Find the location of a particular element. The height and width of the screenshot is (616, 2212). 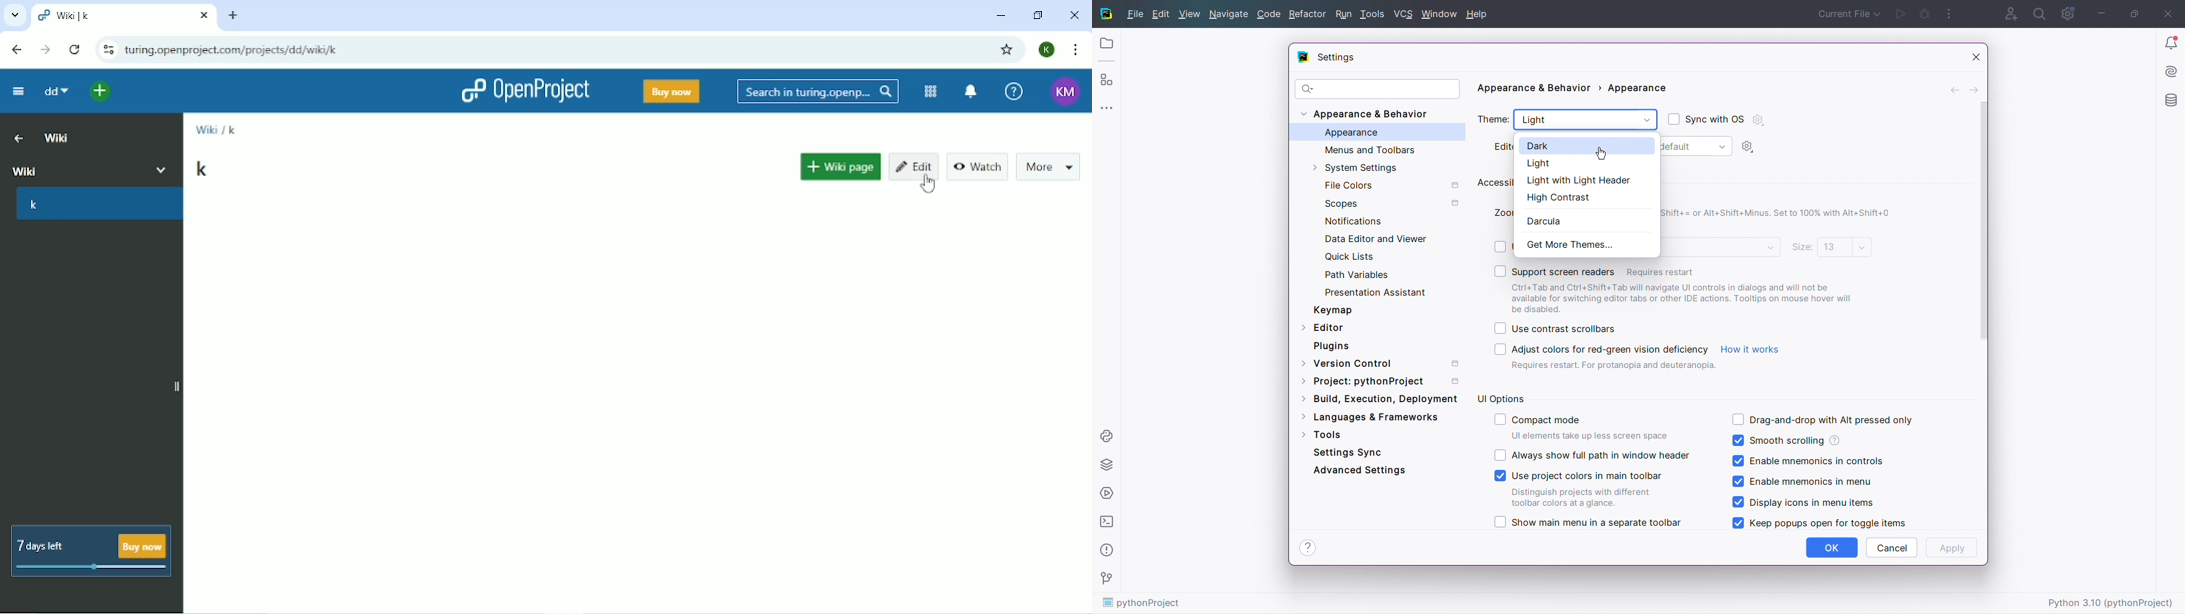

Use contrast scrollbars is located at coordinates (1554, 329).